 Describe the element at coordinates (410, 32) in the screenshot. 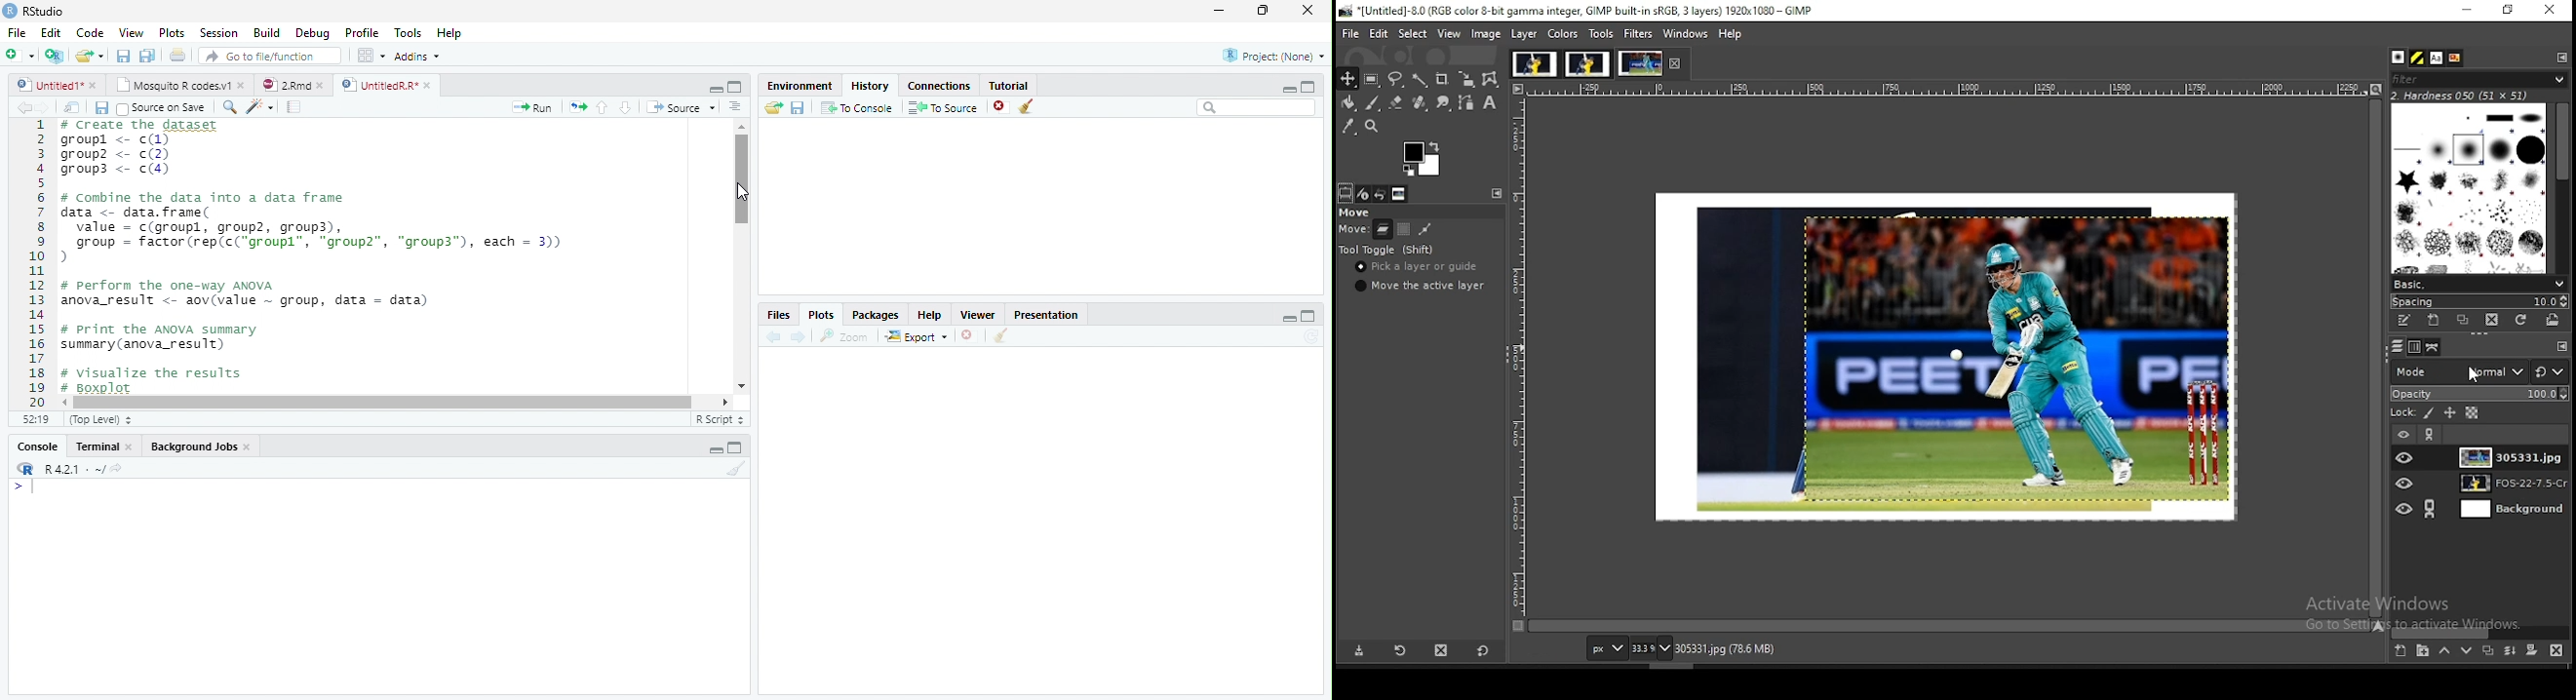

I see `Tools` at that location.